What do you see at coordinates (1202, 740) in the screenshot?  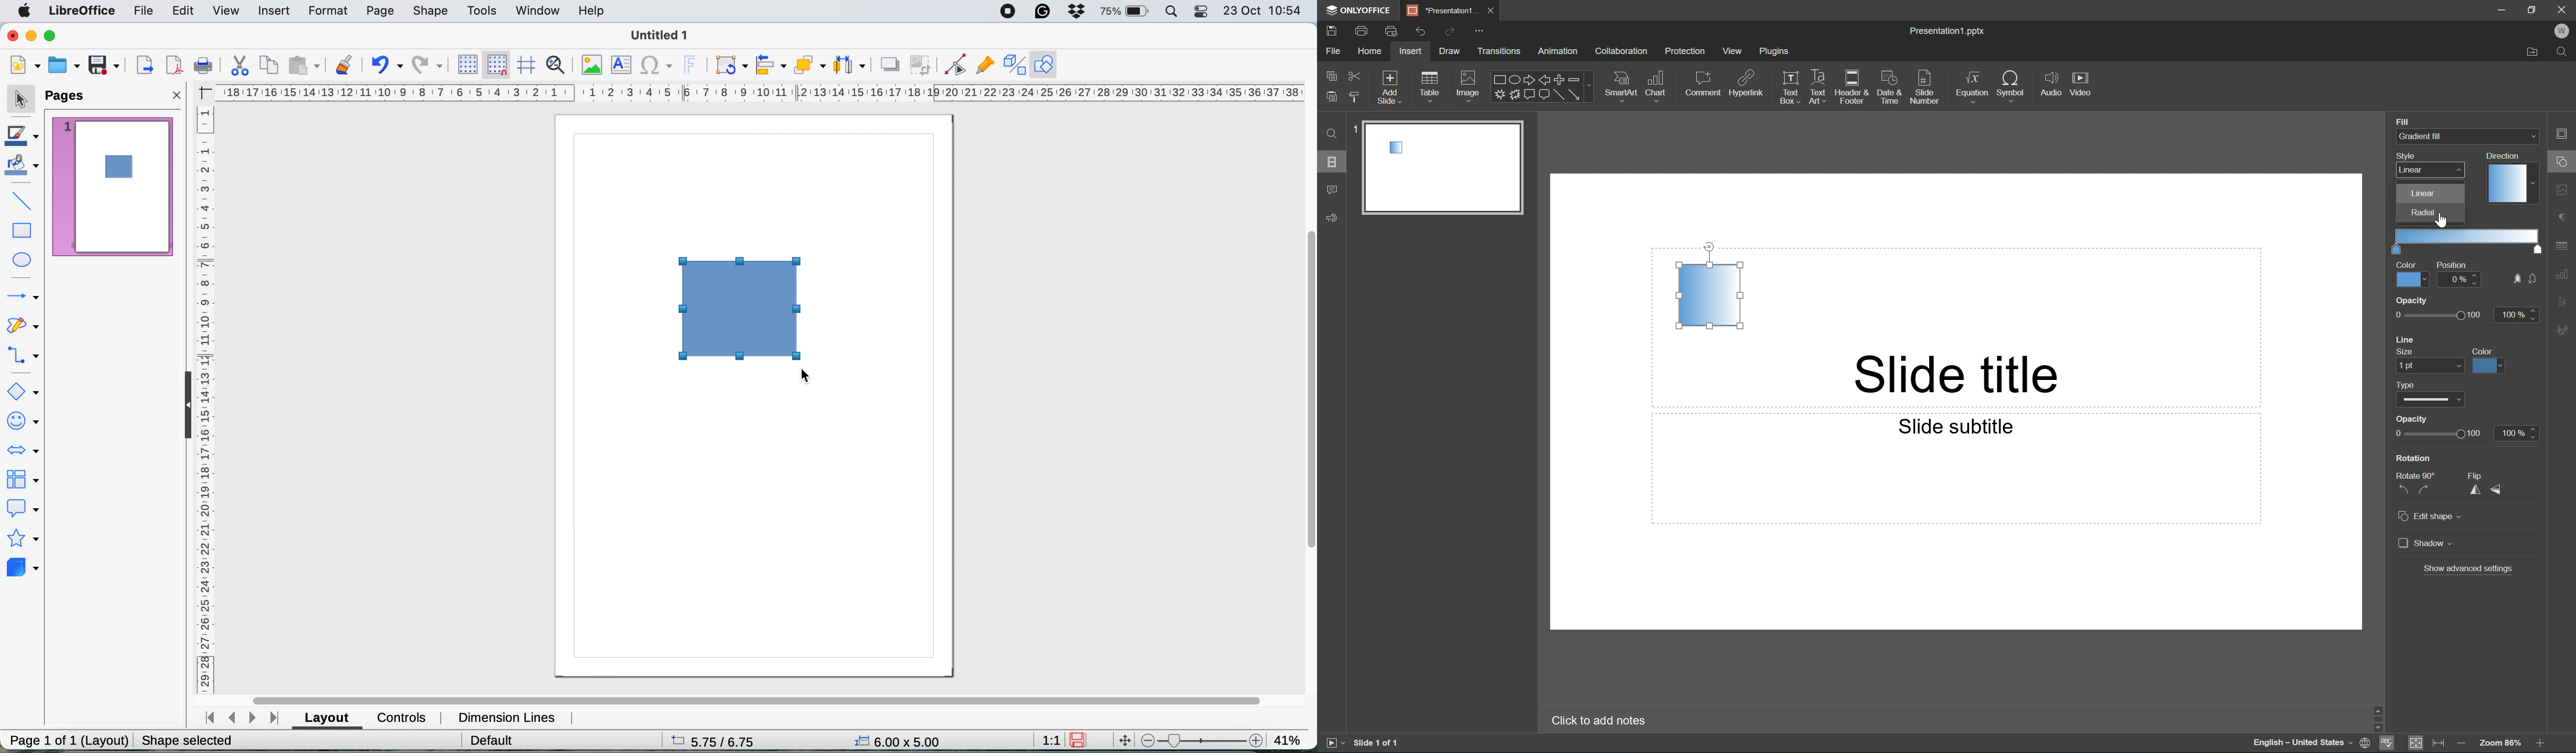 I see `zoom scale` at bounding box center [1202, 740].